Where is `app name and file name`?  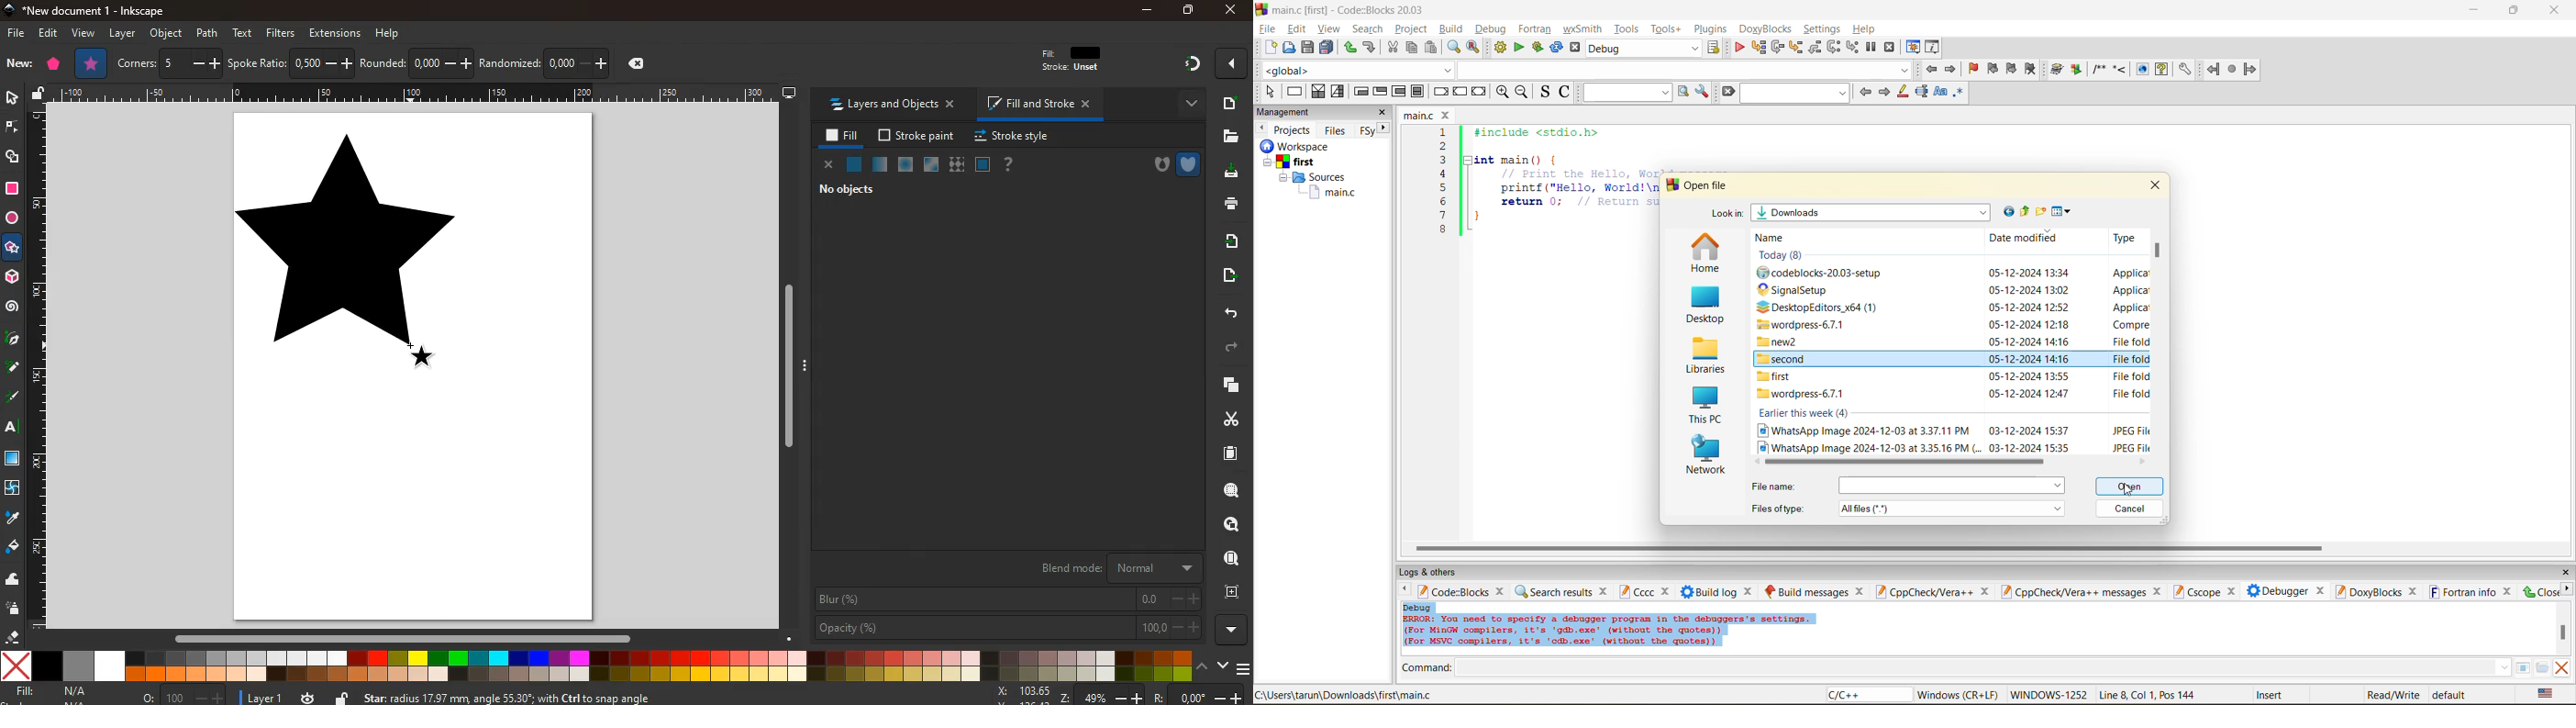
app name and file name is located at coordinates (1351, 9).